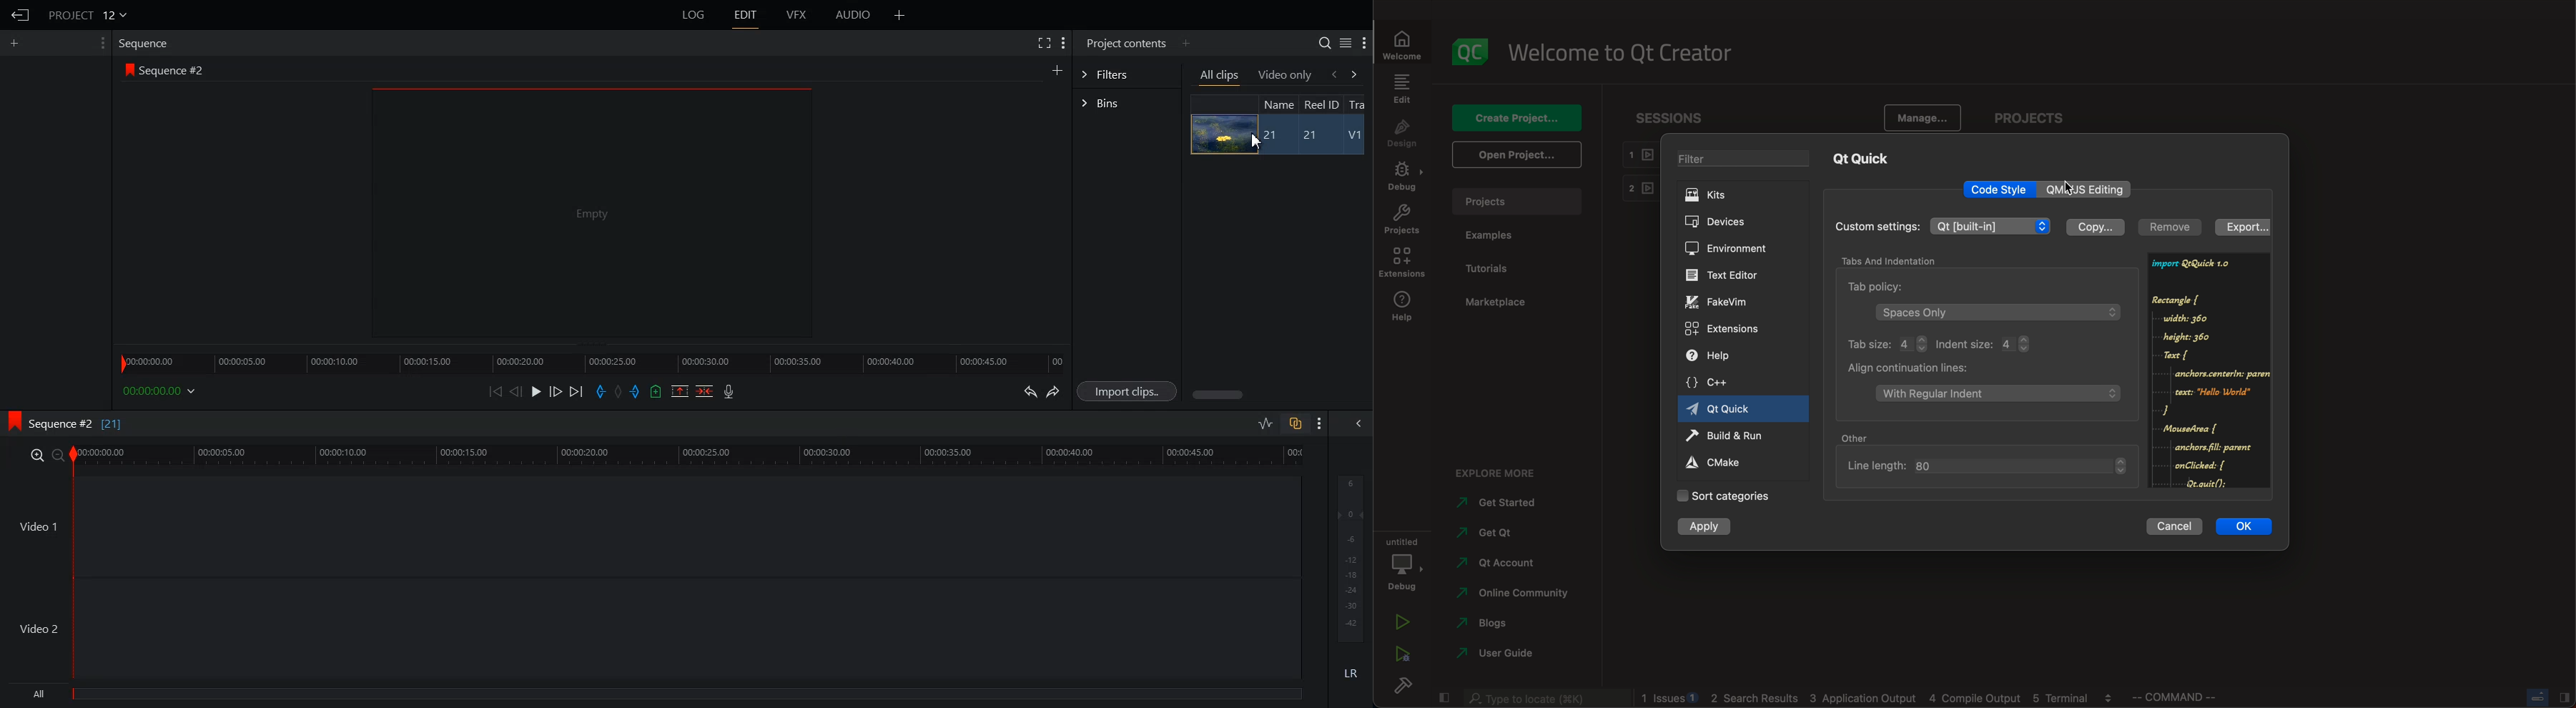 The image size is (2576, 728). What do you see at coordinates (1295, 423) in the screenshot?
I see `Toggle auto Track sync` at bounding box center [1295, 423].